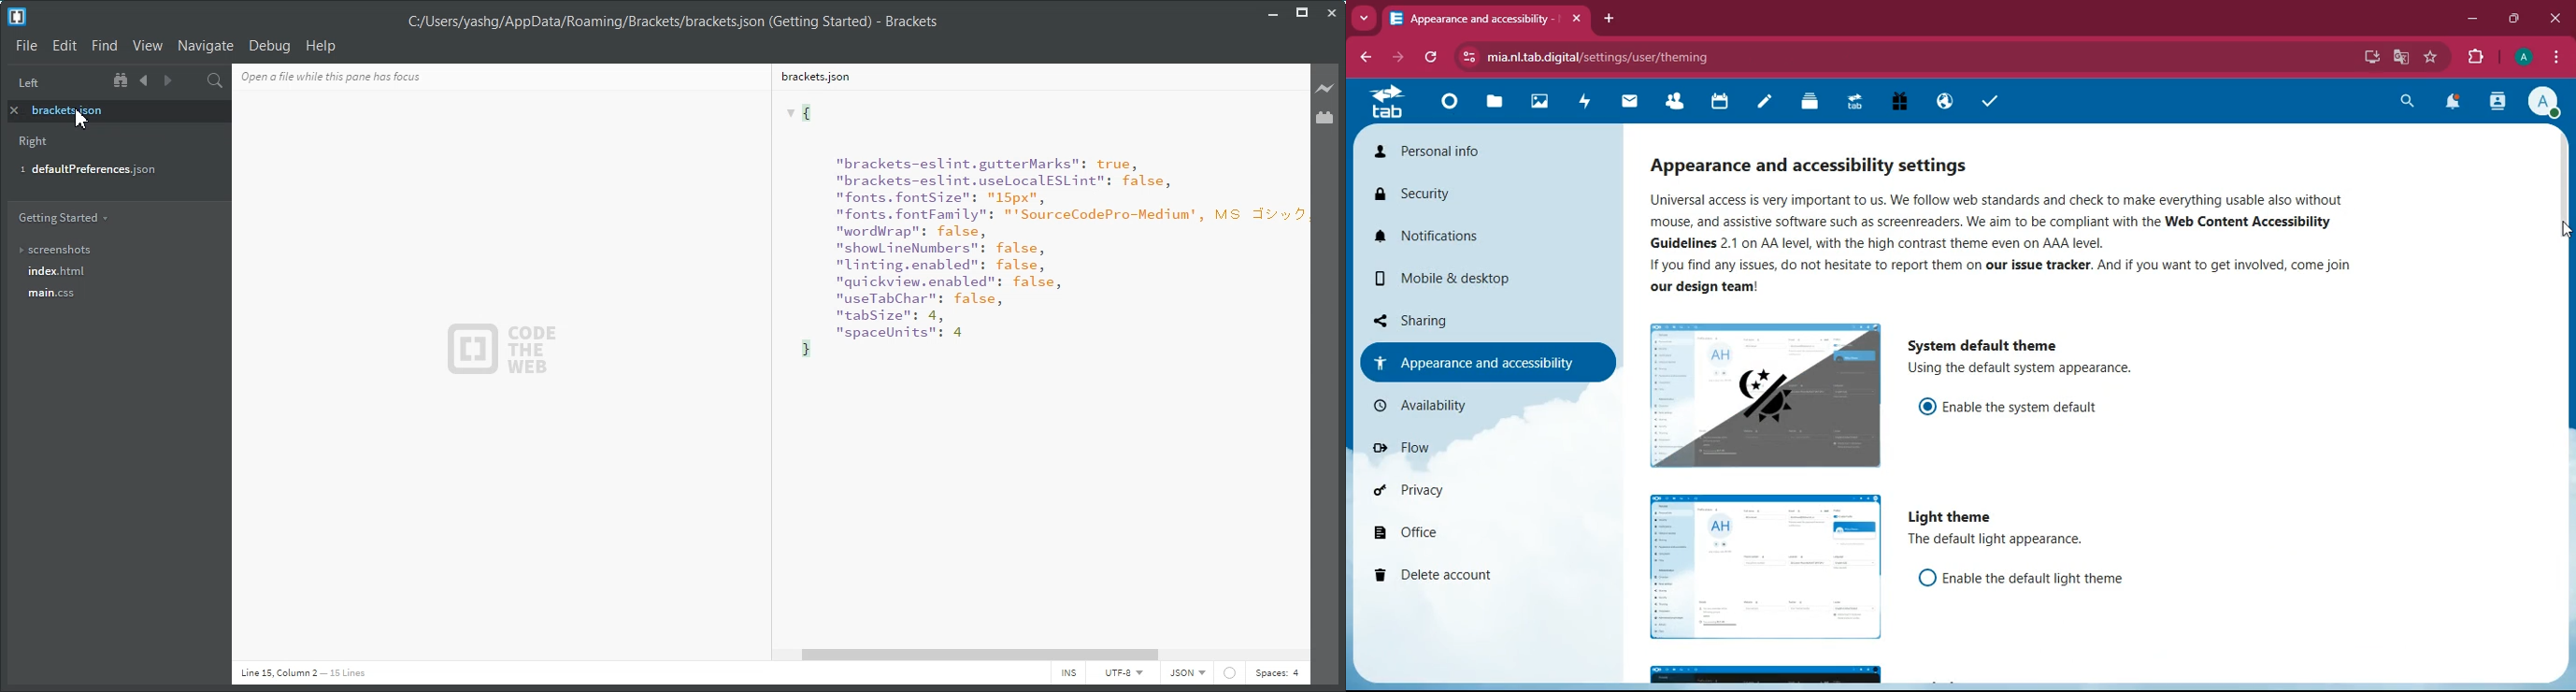 This screenshot has width=2576, height=700. I want to click on mobile, so click(1469, 278).